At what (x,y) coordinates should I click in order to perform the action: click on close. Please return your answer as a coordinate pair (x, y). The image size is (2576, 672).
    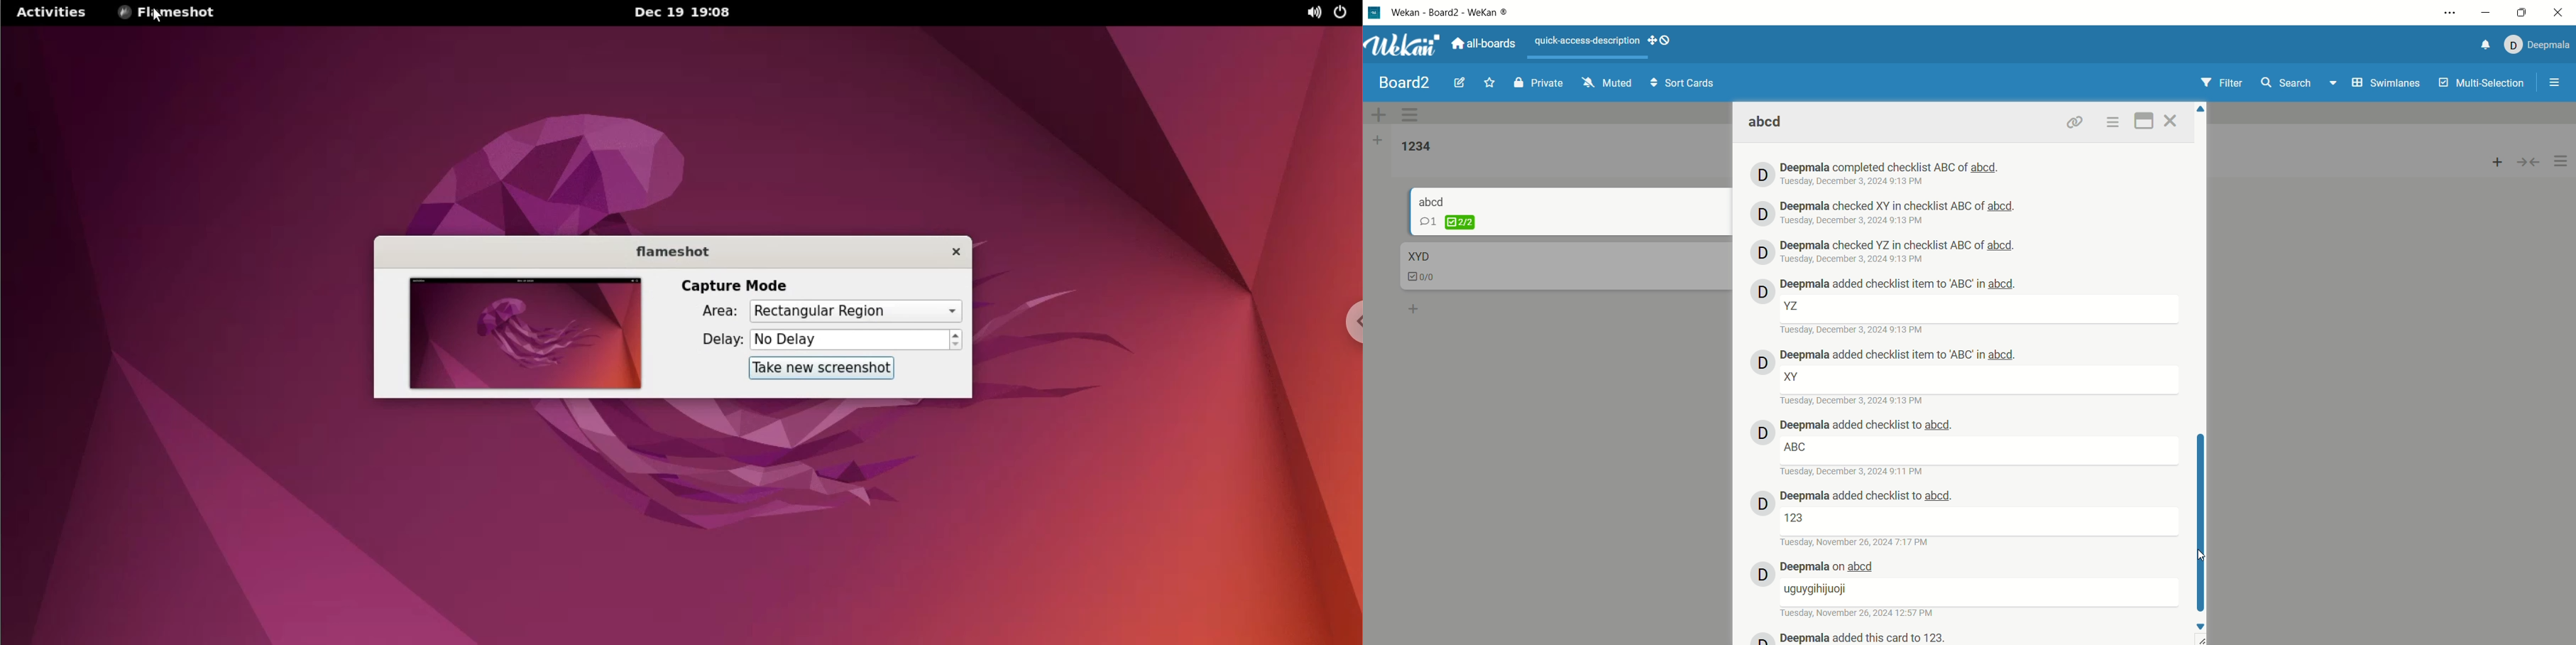
    Looking at the image, I should click on (2557, 15).